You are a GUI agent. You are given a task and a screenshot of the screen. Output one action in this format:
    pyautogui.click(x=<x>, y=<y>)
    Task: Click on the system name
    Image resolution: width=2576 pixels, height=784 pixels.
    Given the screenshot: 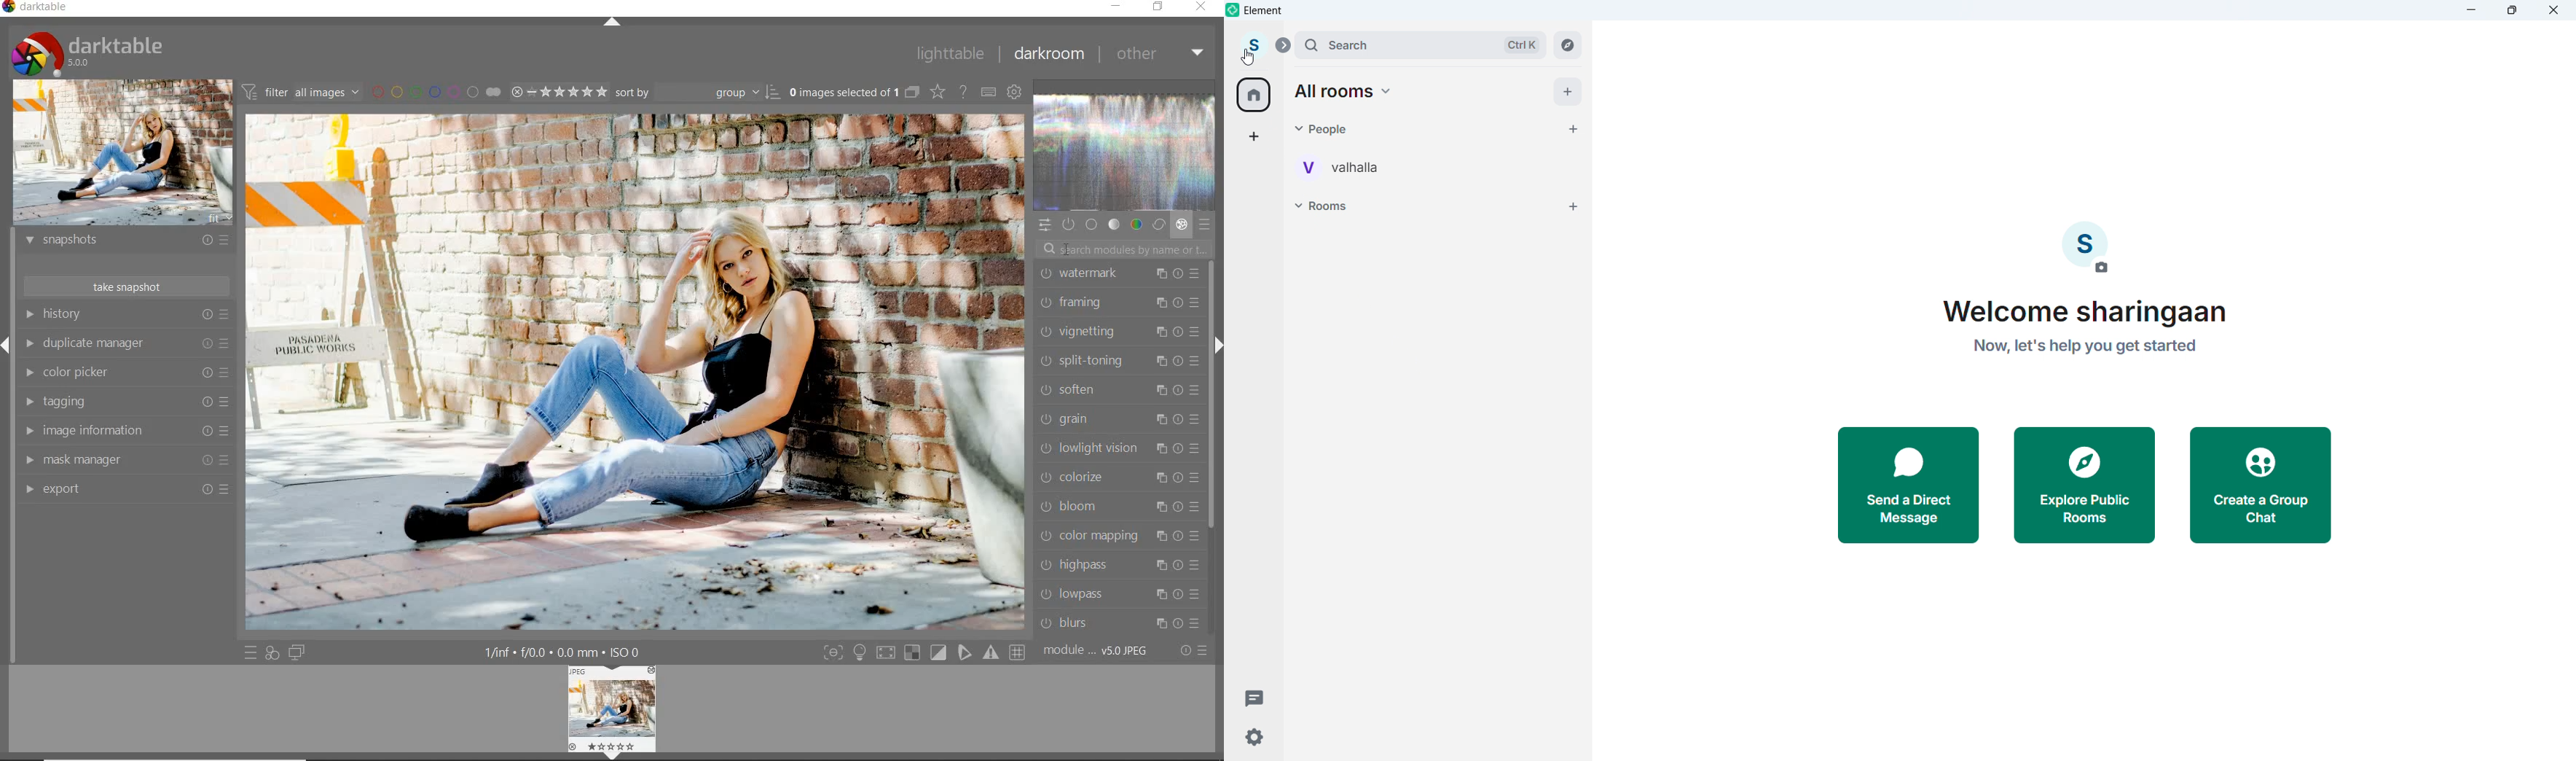 What is the action you would take?
    pyautogui.click(x=39, y=9)
    